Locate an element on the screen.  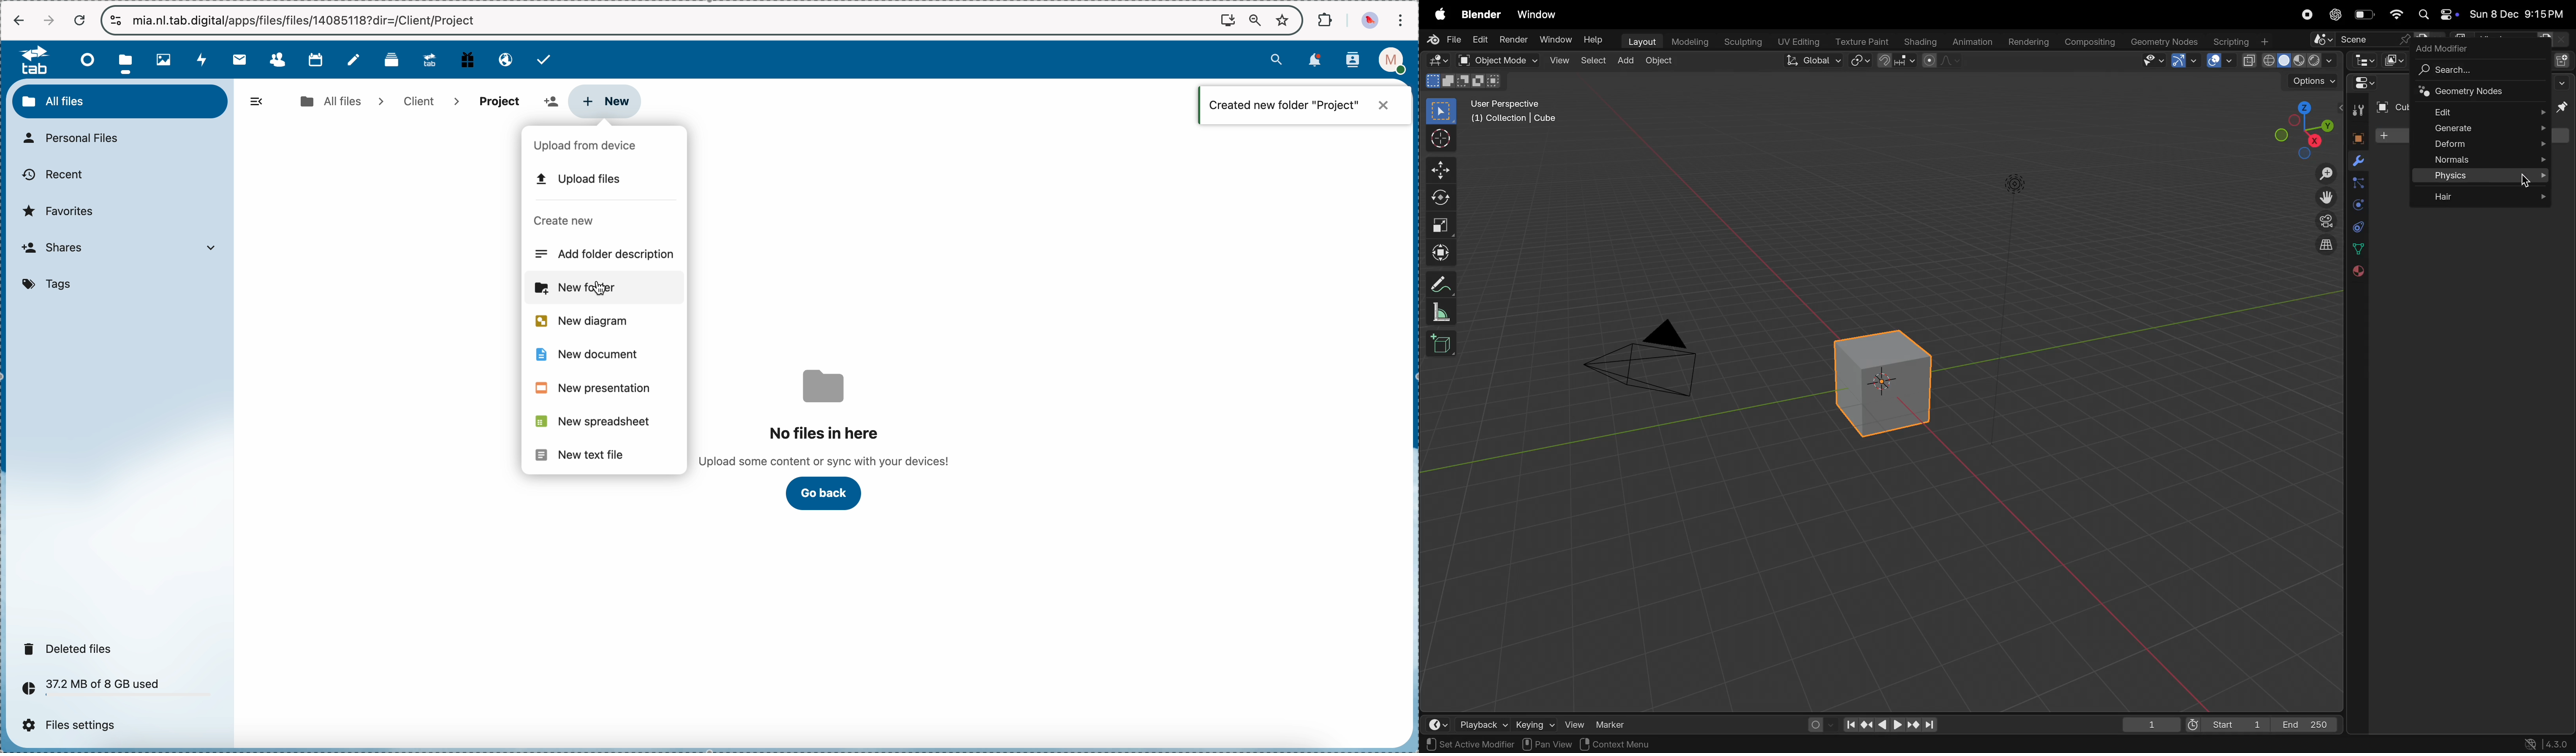
extensions is located at coordinates (1326, 19).